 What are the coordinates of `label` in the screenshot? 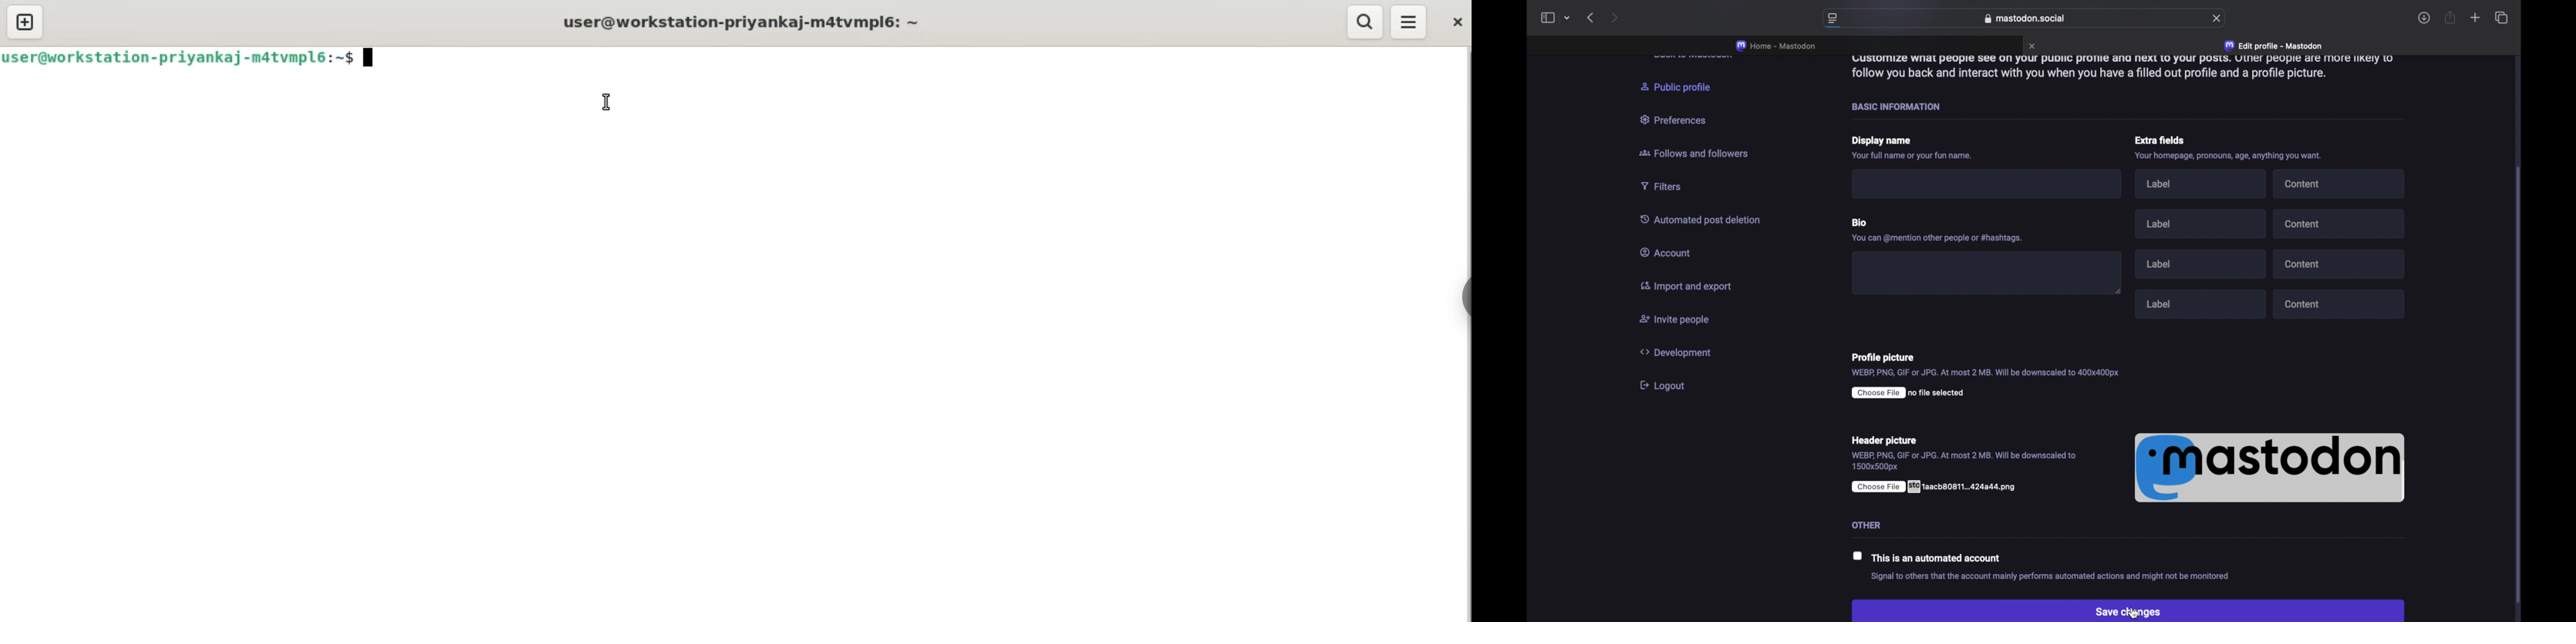 It's located at (2204, 265).